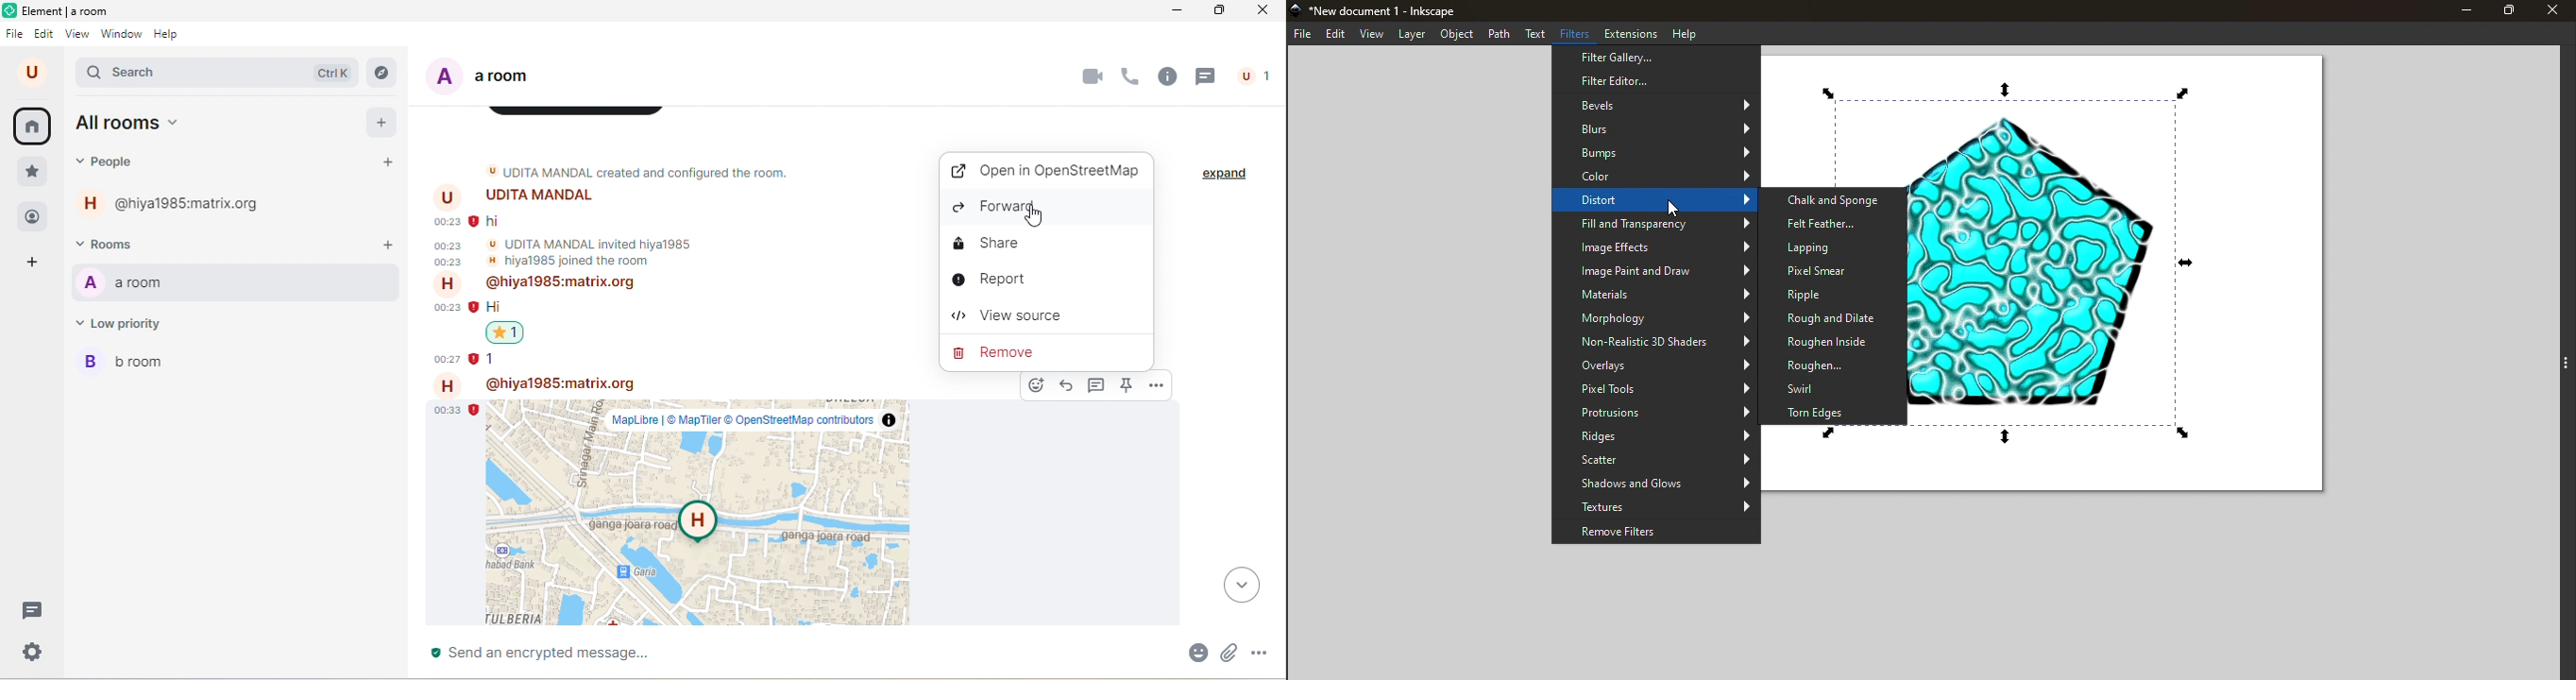 The width and height of the screenshot is (2576, 700). What do you see at coordinates (1157, 385) in the screenshot?
I see `options` at bounding box center [1157, 385].